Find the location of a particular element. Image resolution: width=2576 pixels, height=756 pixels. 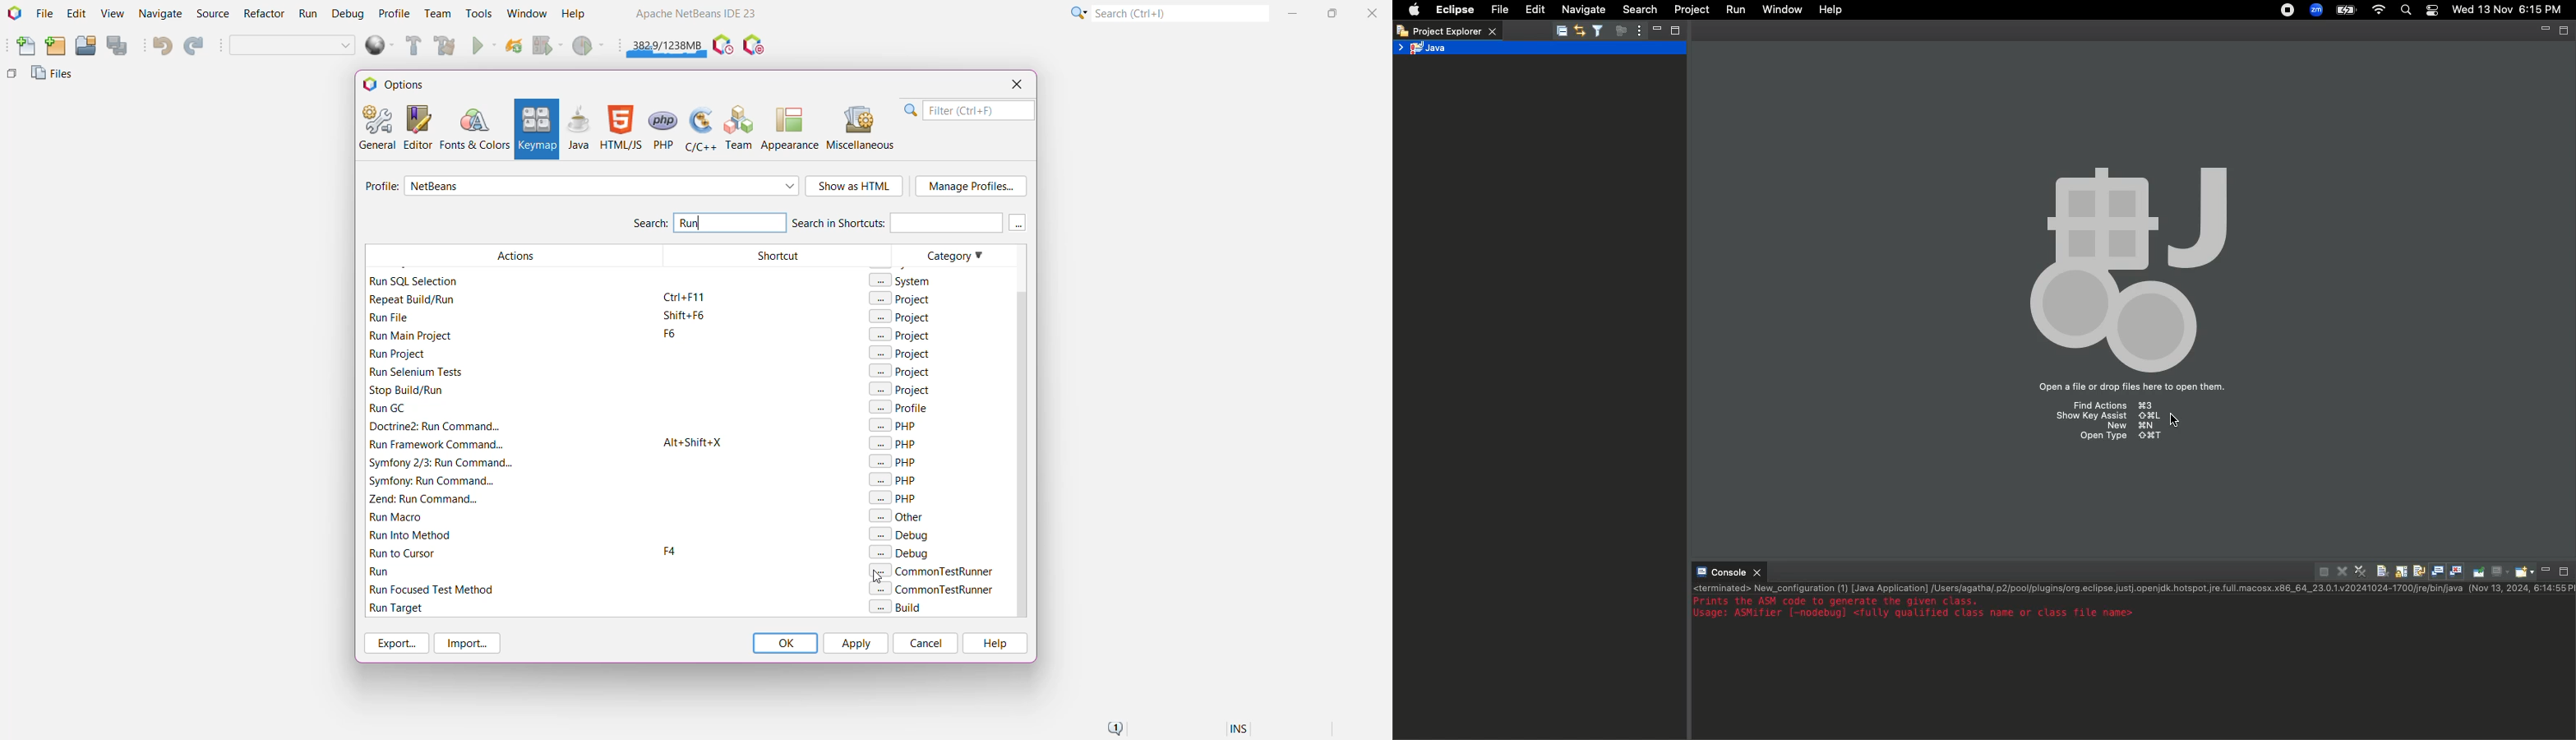

Apply is located at coordinates (855, 643).